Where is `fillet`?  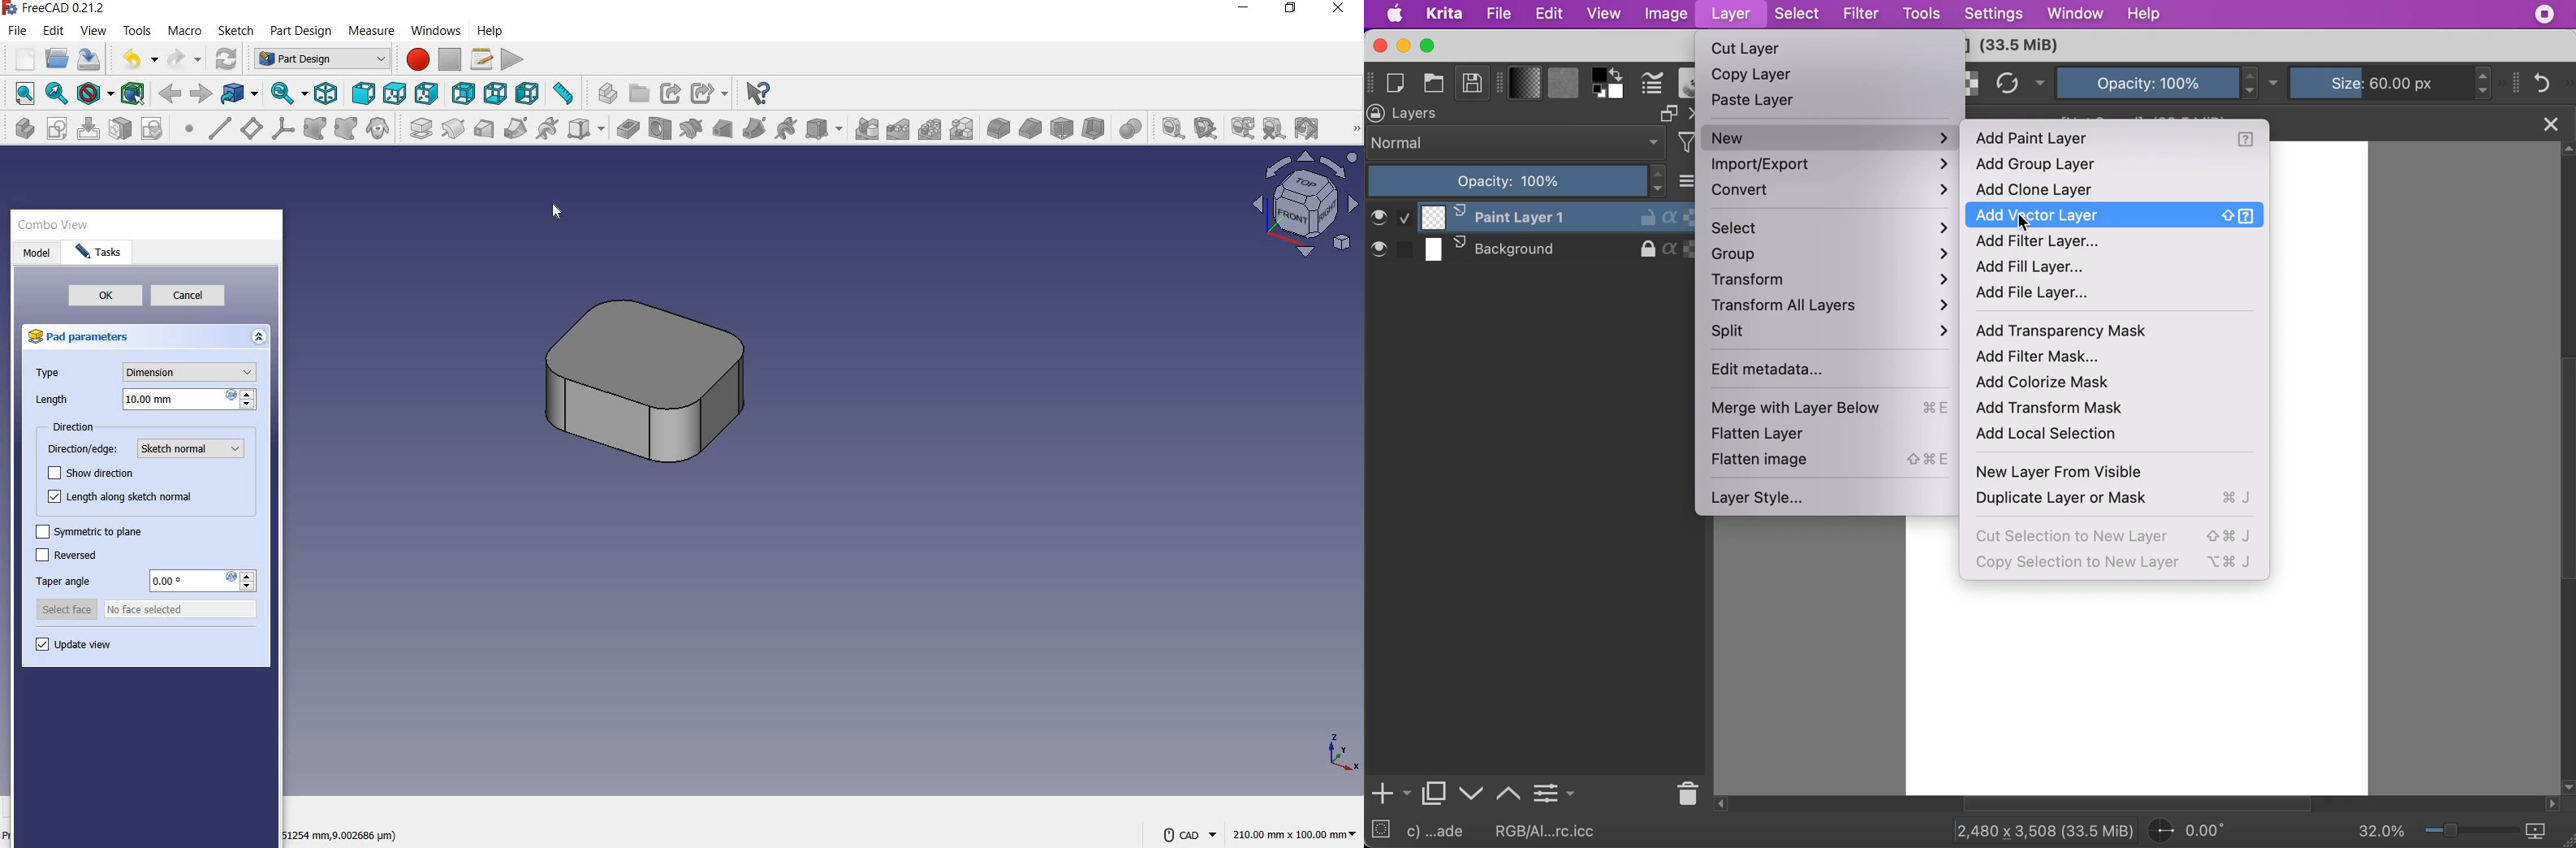 fillet is located at coordinates (999, 129).